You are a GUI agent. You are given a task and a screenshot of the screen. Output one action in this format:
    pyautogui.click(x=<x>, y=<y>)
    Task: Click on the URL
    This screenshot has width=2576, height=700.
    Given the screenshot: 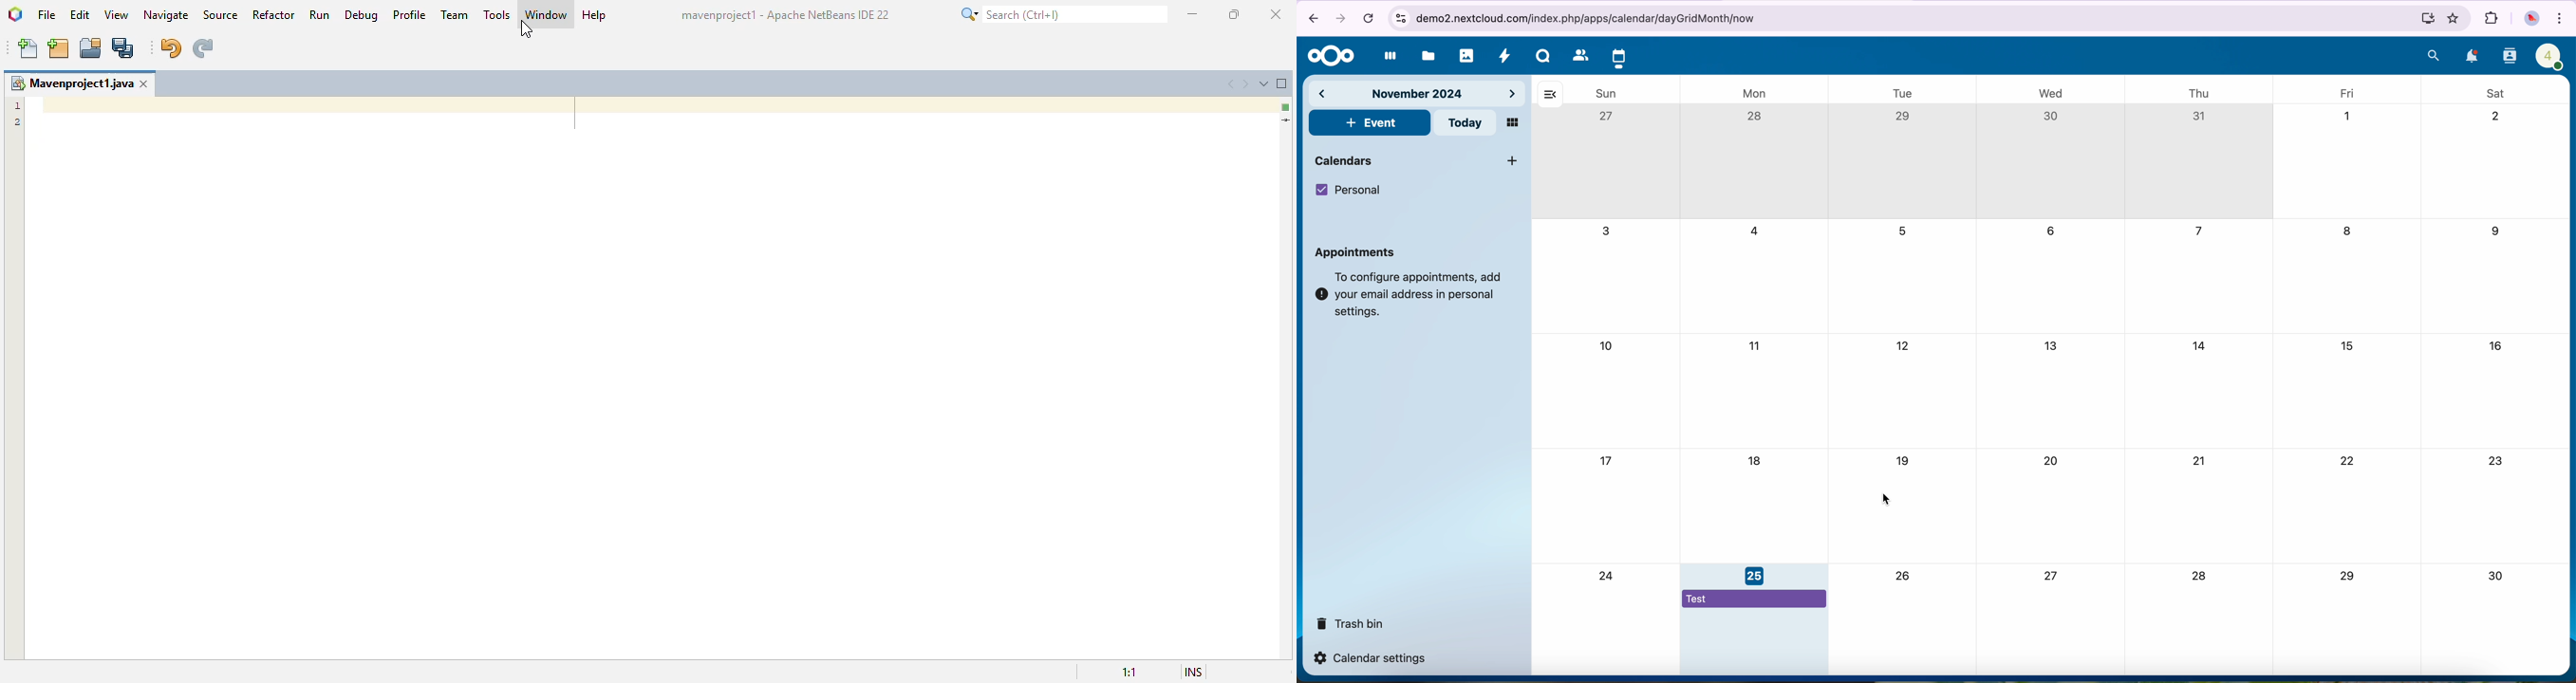 What is the action you would take?
    pyautogui.click(x=1593, y=19)
    